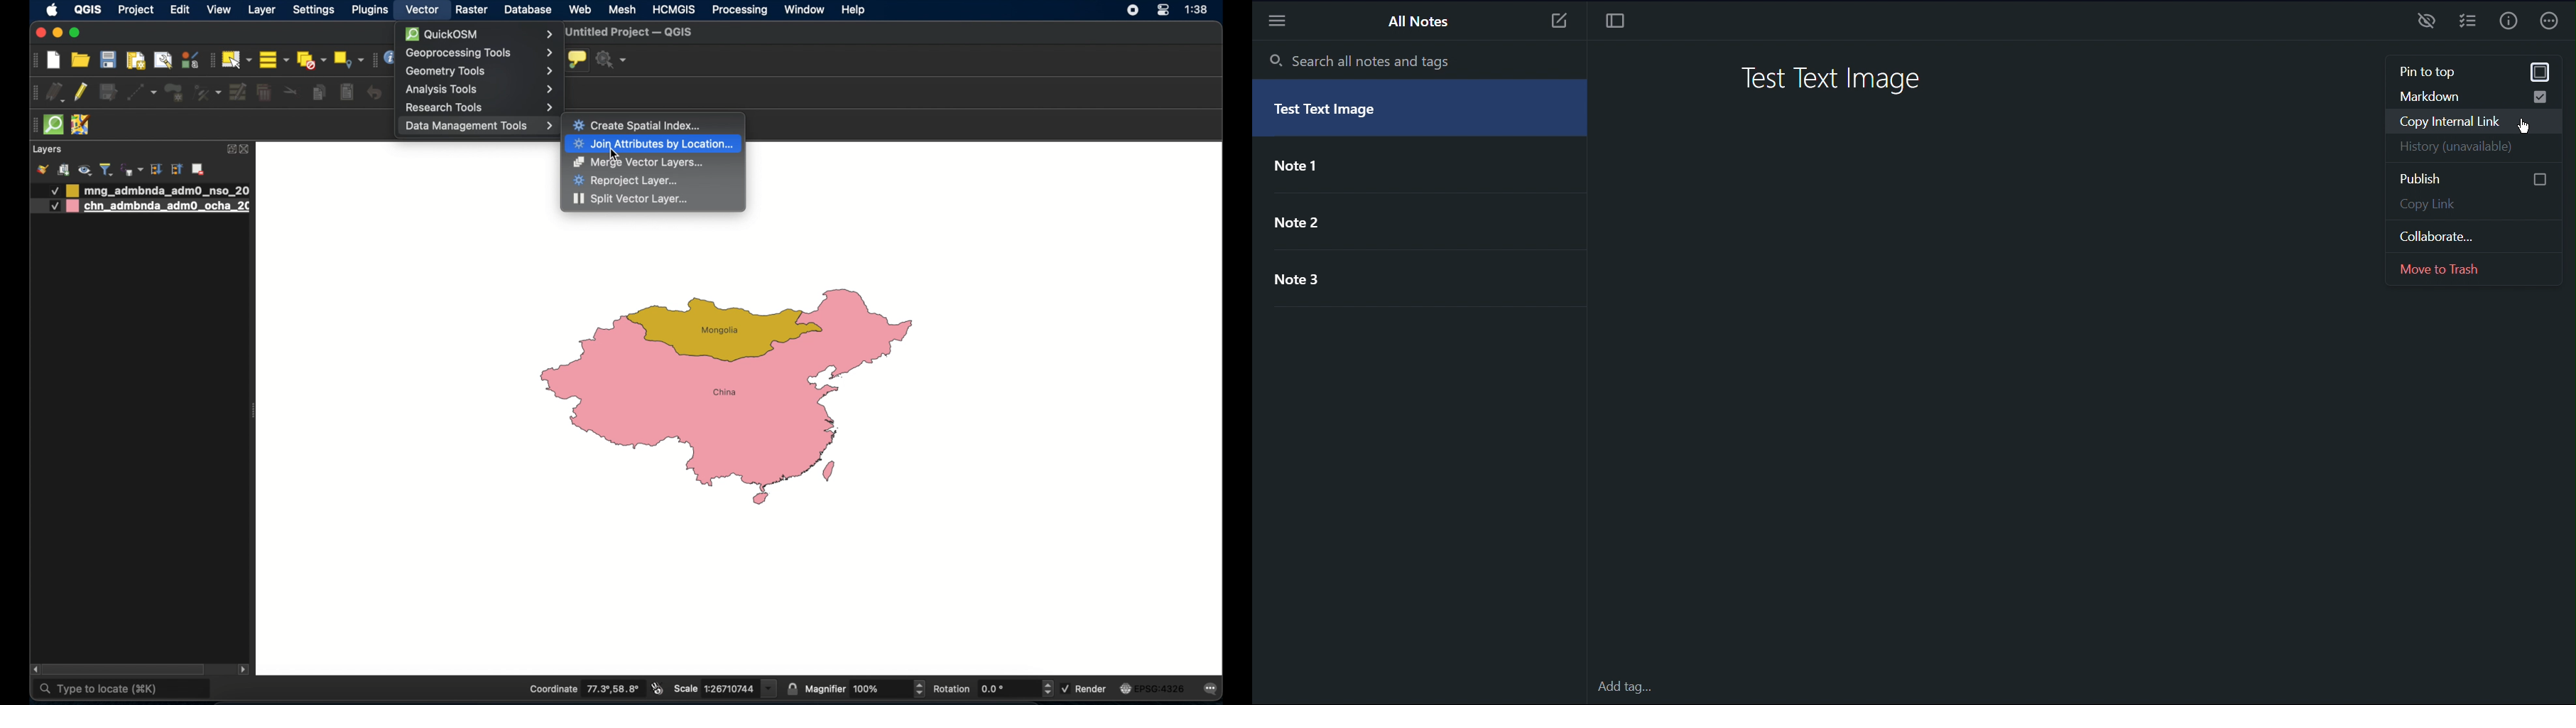  Describe the element at coordinates (1306, 167) in the screenshot. I see `Note 1` at that location.